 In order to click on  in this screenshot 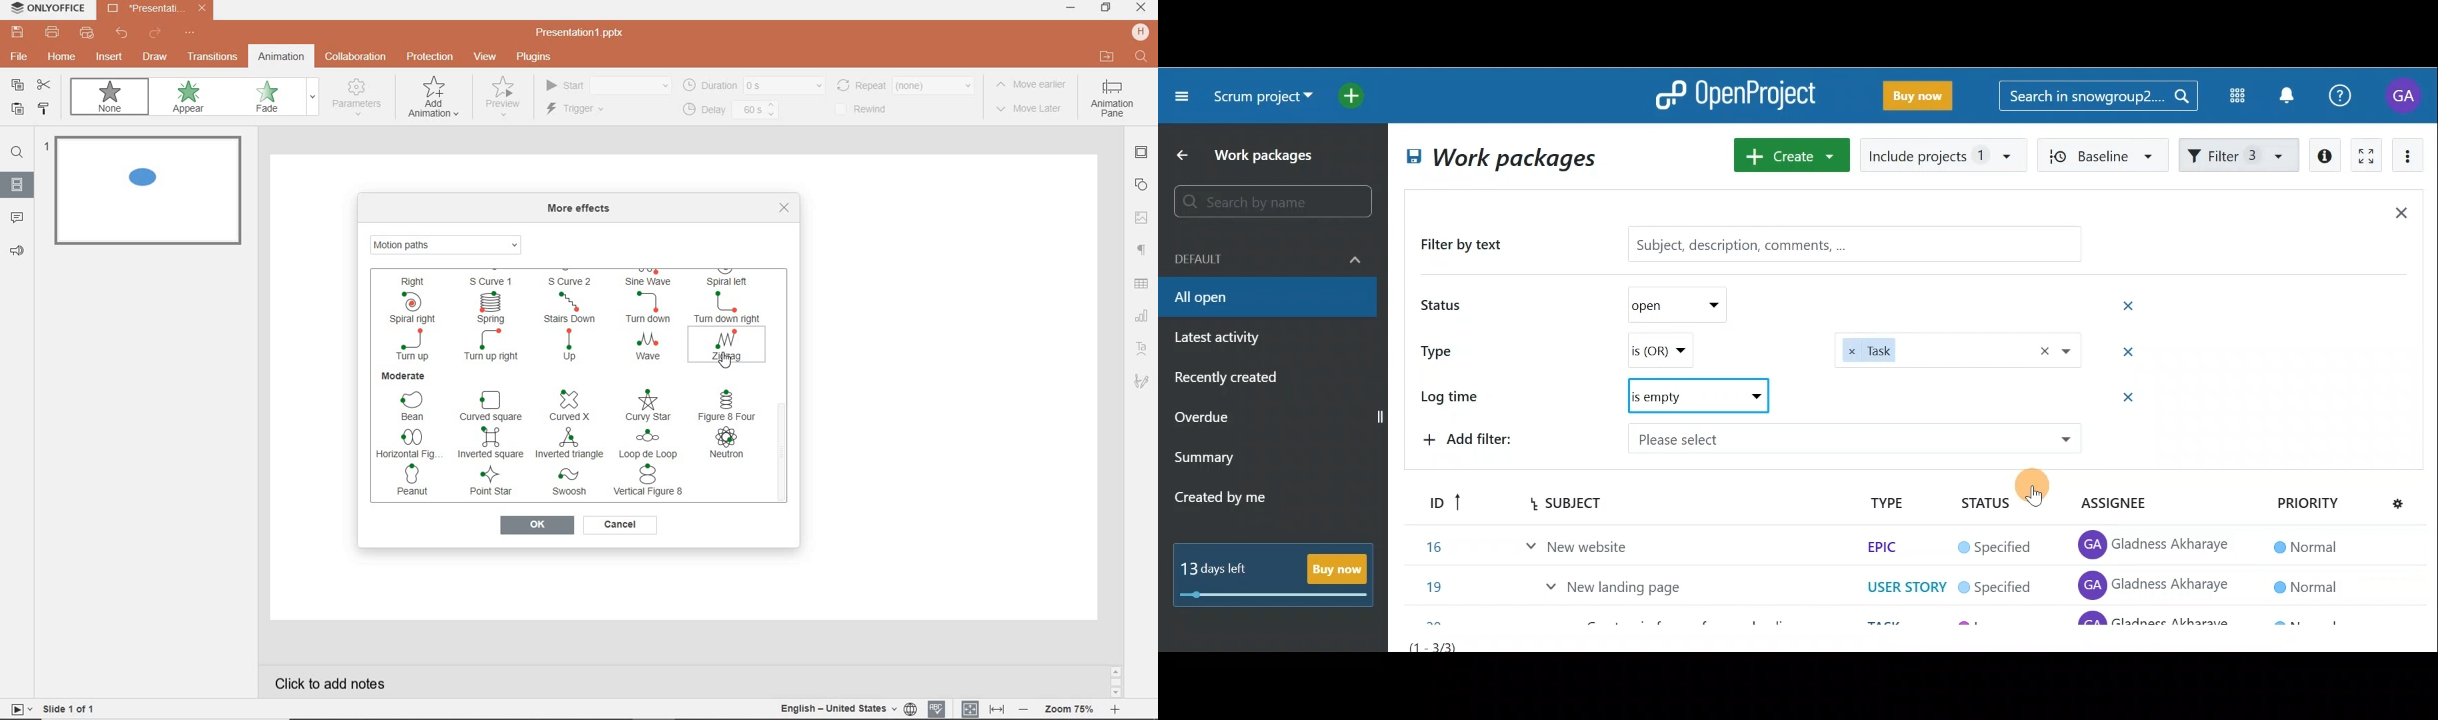, I will do `click(1916, 395)`.